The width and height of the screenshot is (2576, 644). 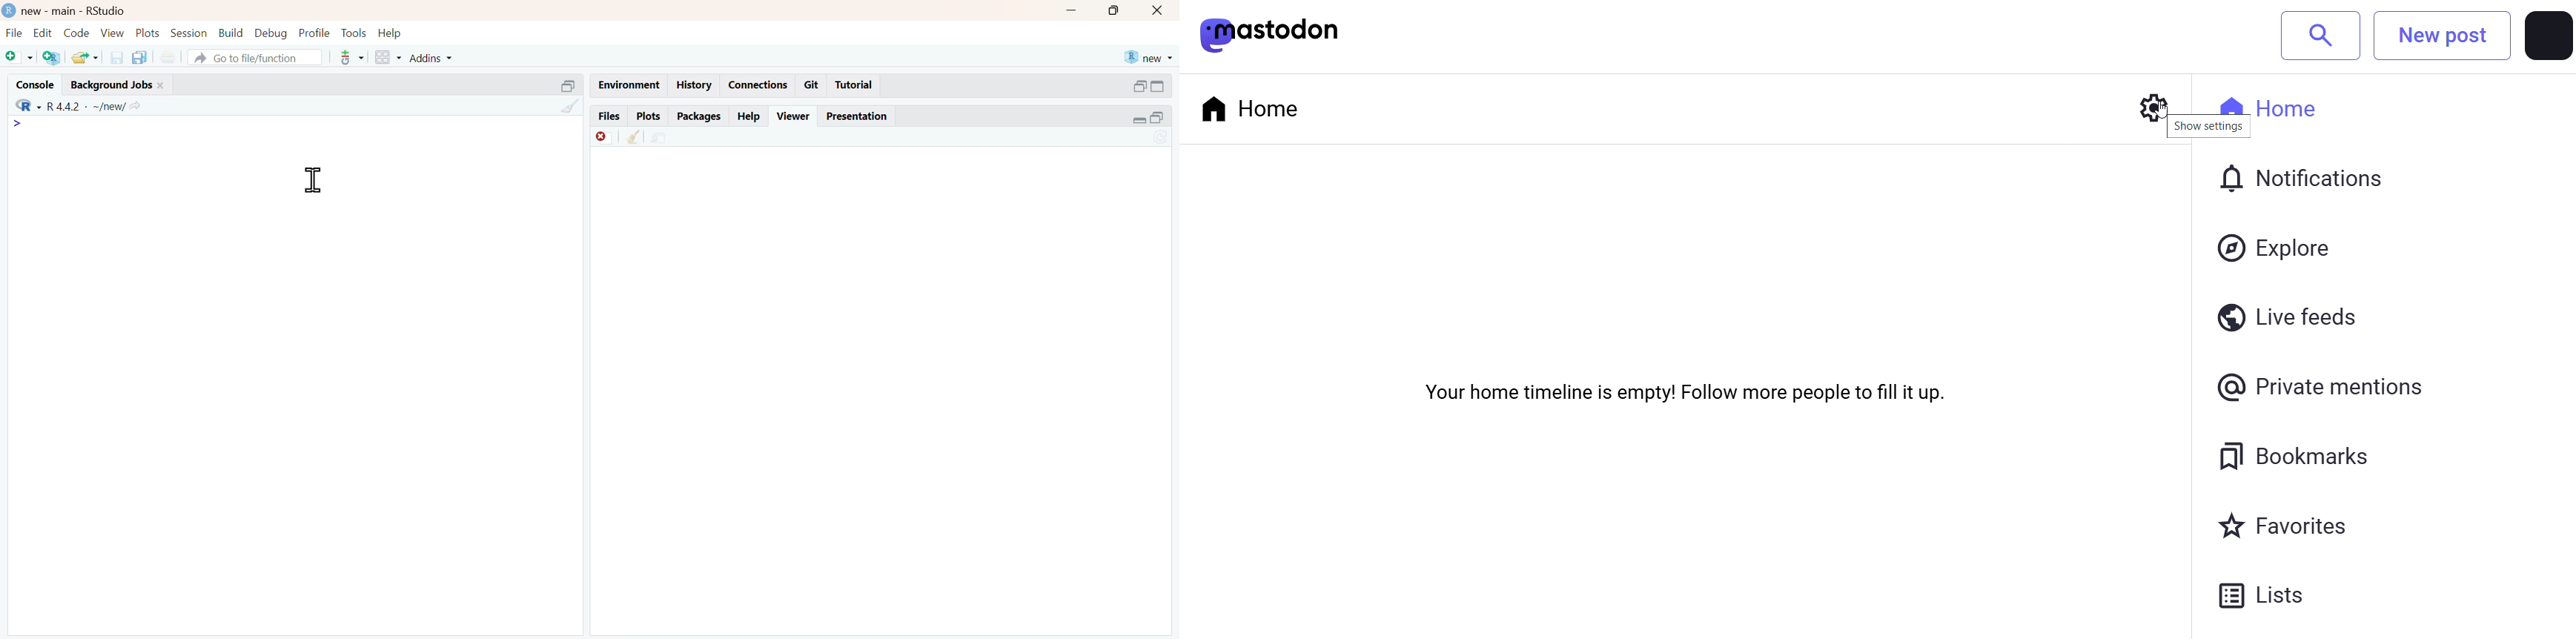 I want to click on windows pane, so click(x=383, y=58).